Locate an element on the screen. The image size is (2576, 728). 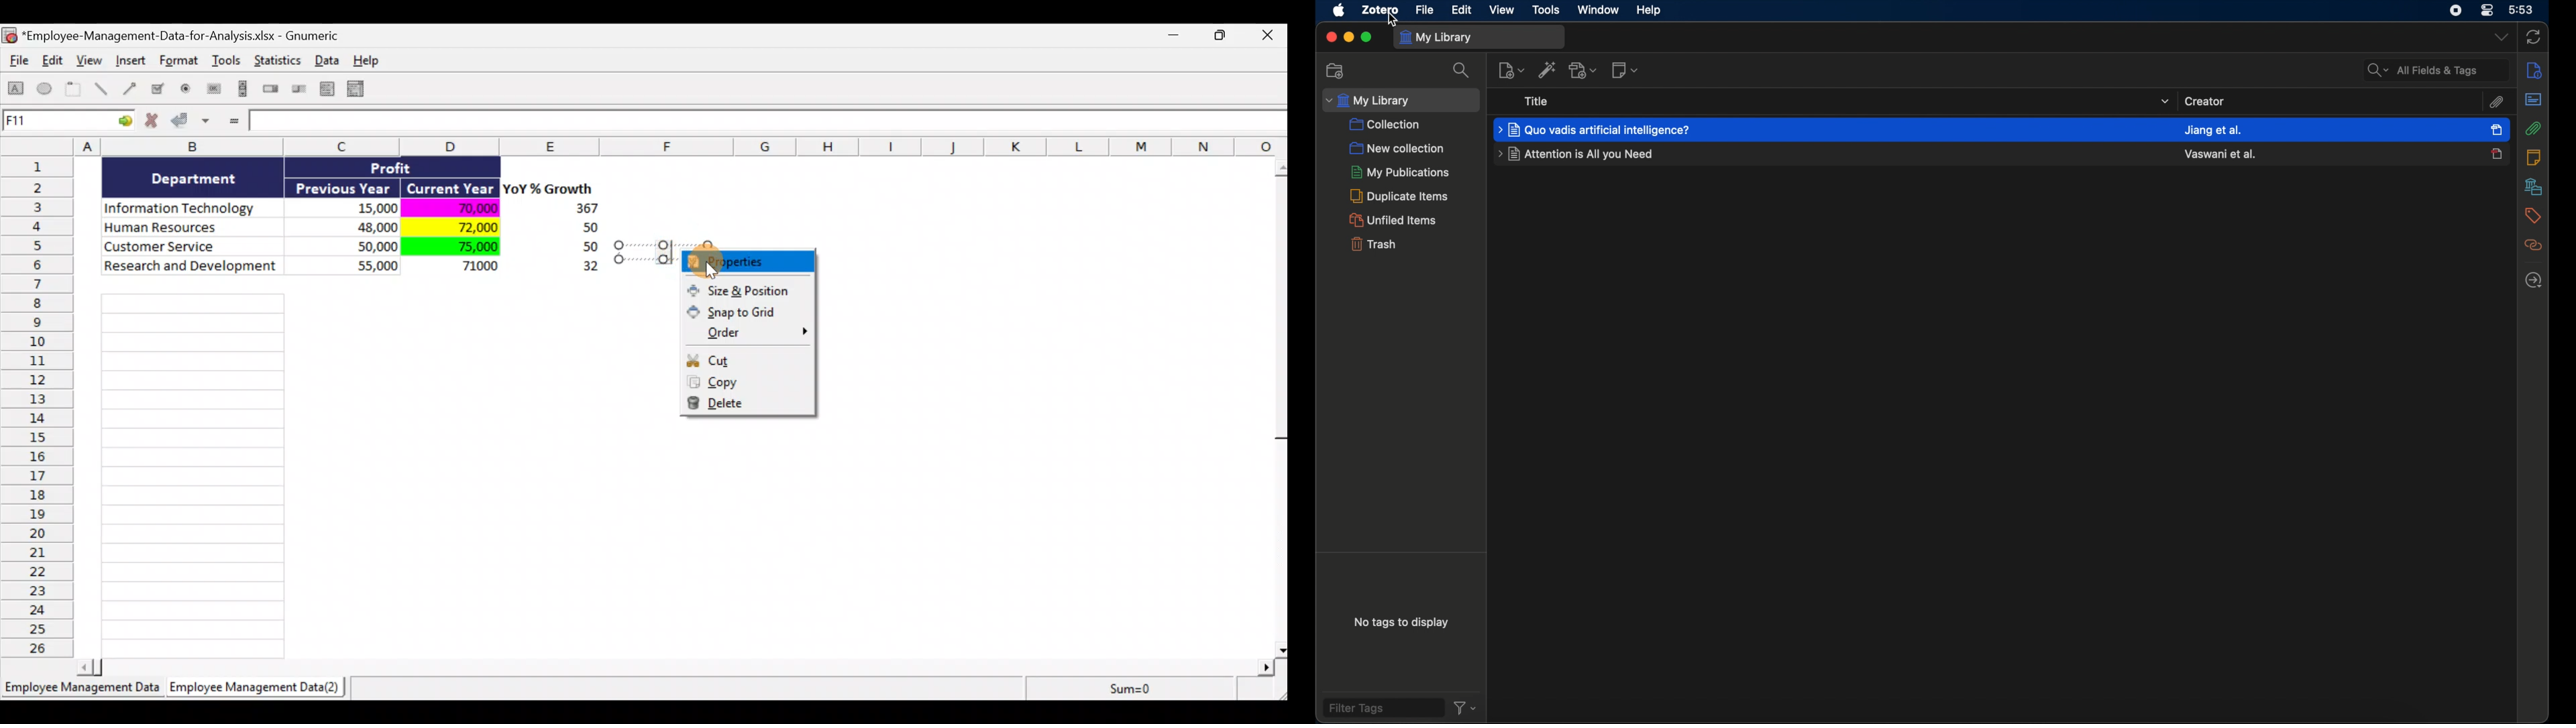
edit is located at coordinates (1462, 9).